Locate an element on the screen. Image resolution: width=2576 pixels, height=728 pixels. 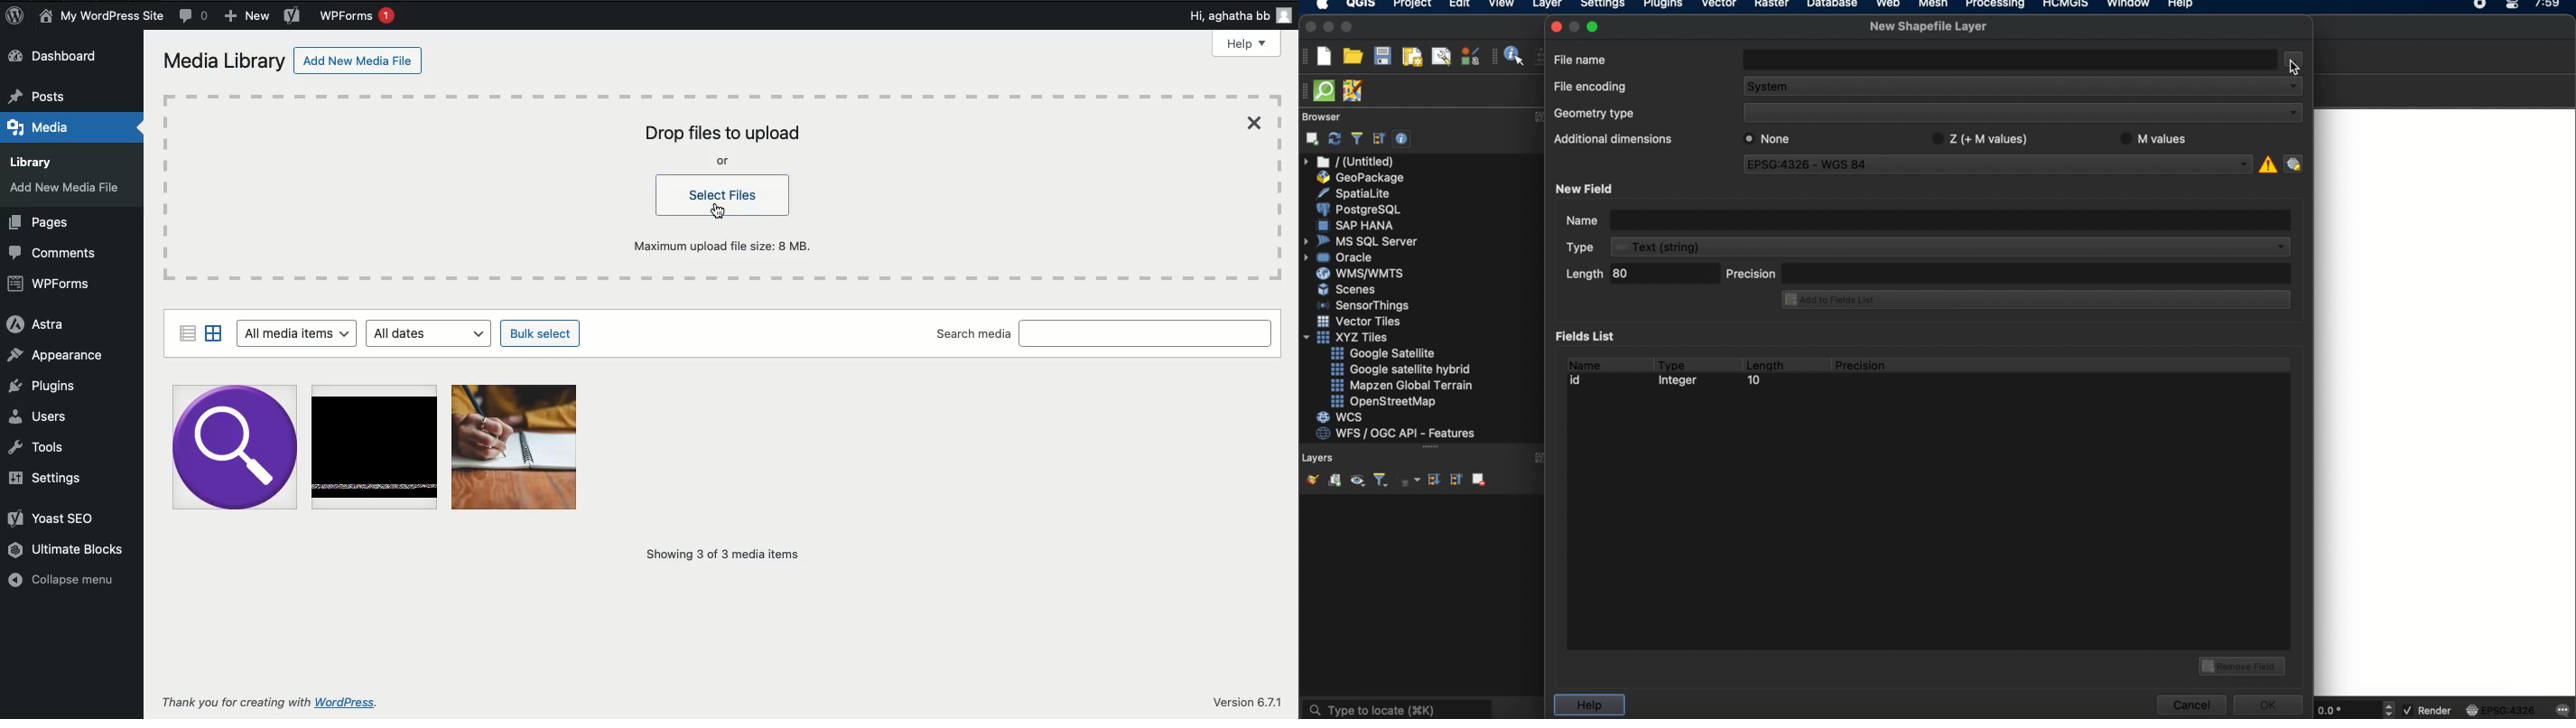
Dashboard is located at coordinates (68, 56).